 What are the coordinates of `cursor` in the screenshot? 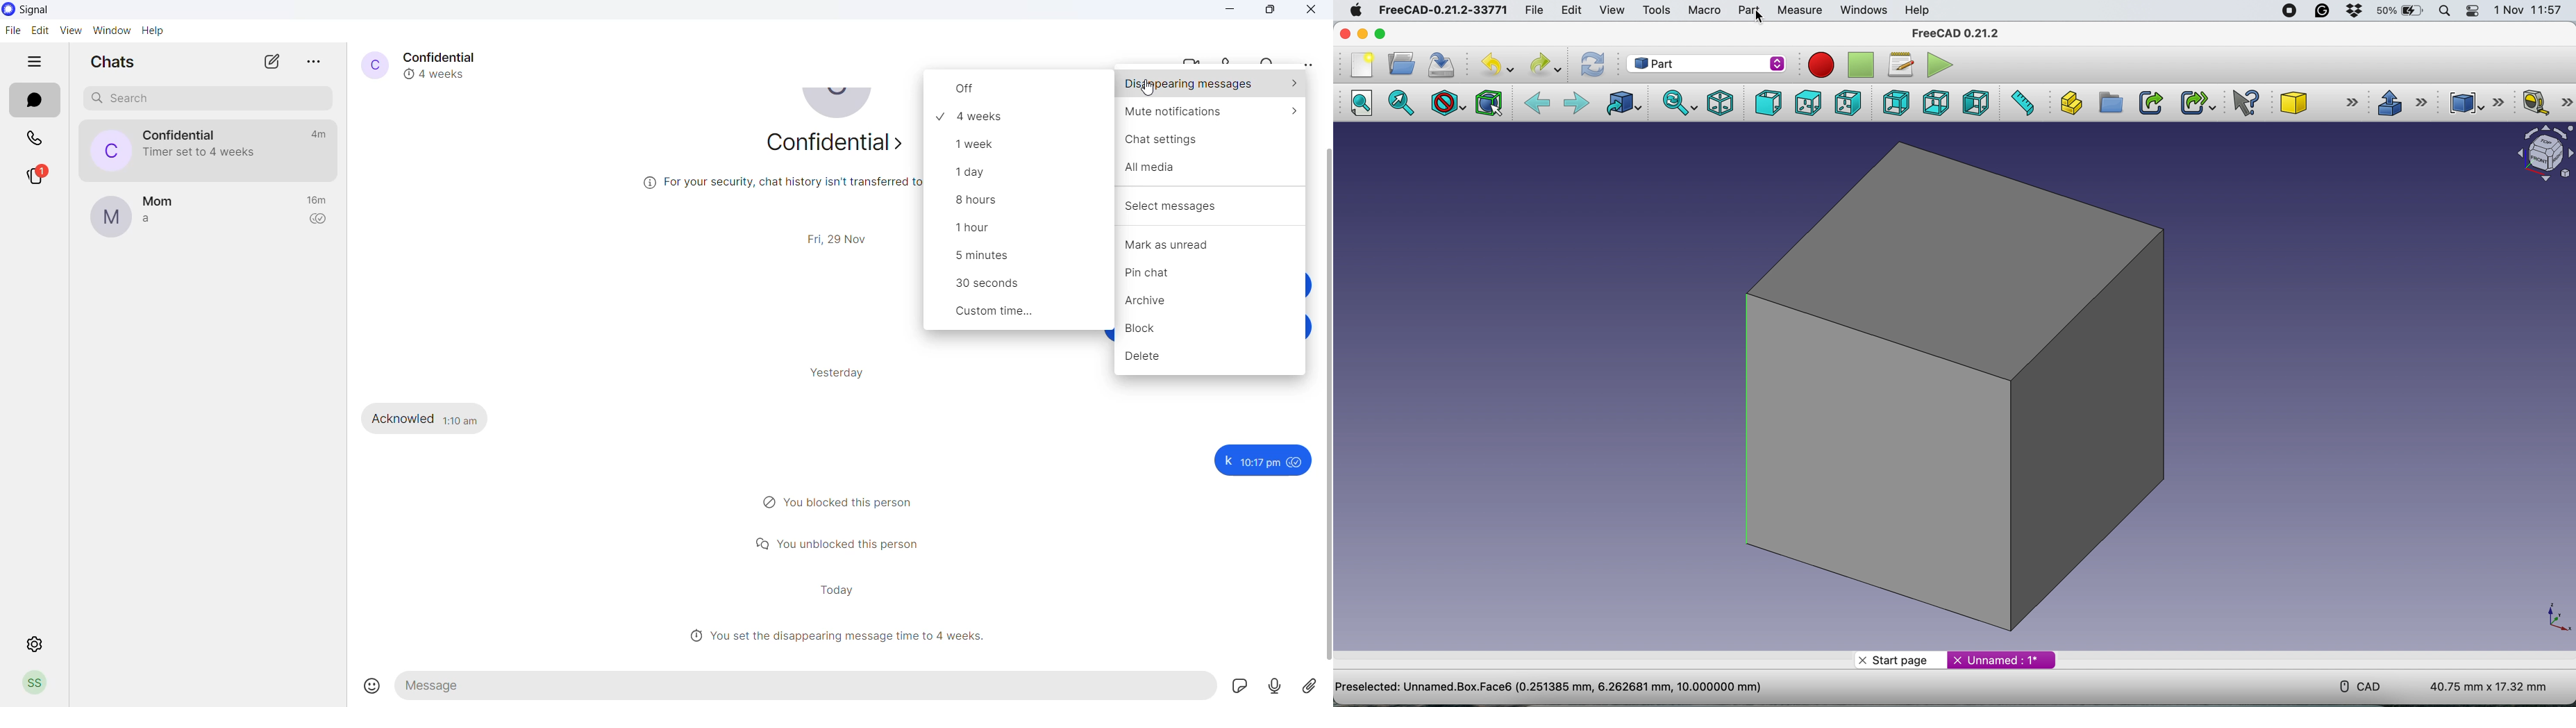 It's located at (1762, 17).